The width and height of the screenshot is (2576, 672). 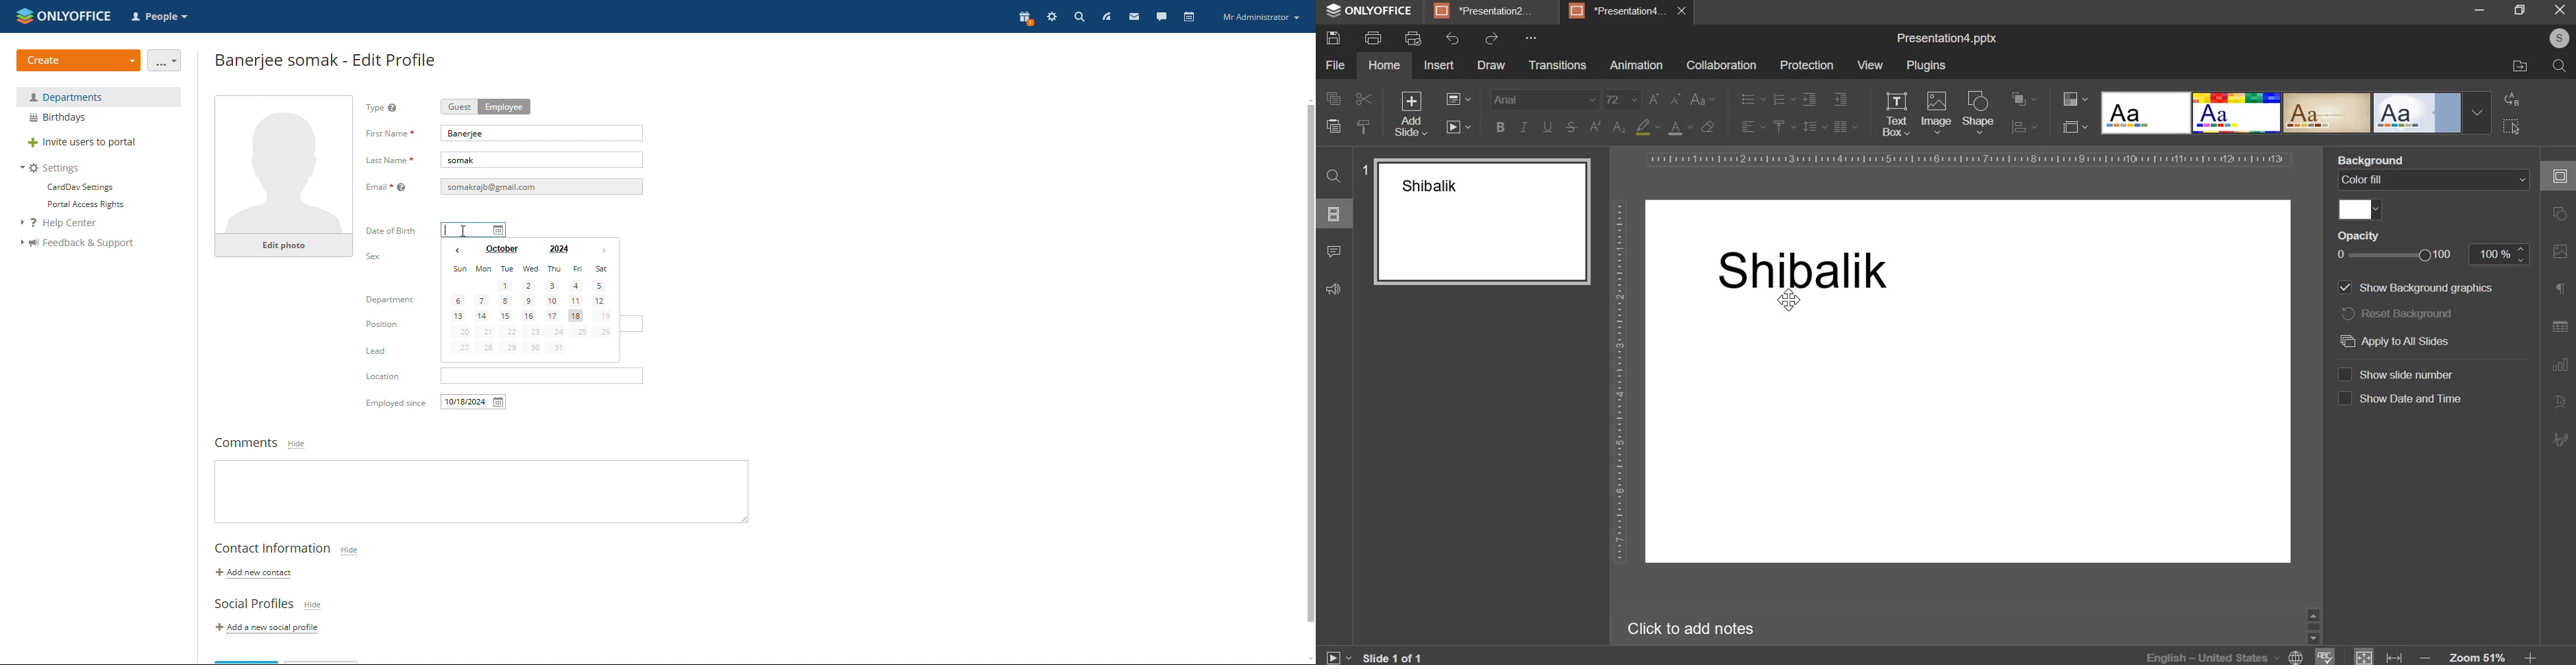 What do you see at coordinates (1926, 67) in the screenshot?
I see `plugins` at bounding box center [1926, 67].